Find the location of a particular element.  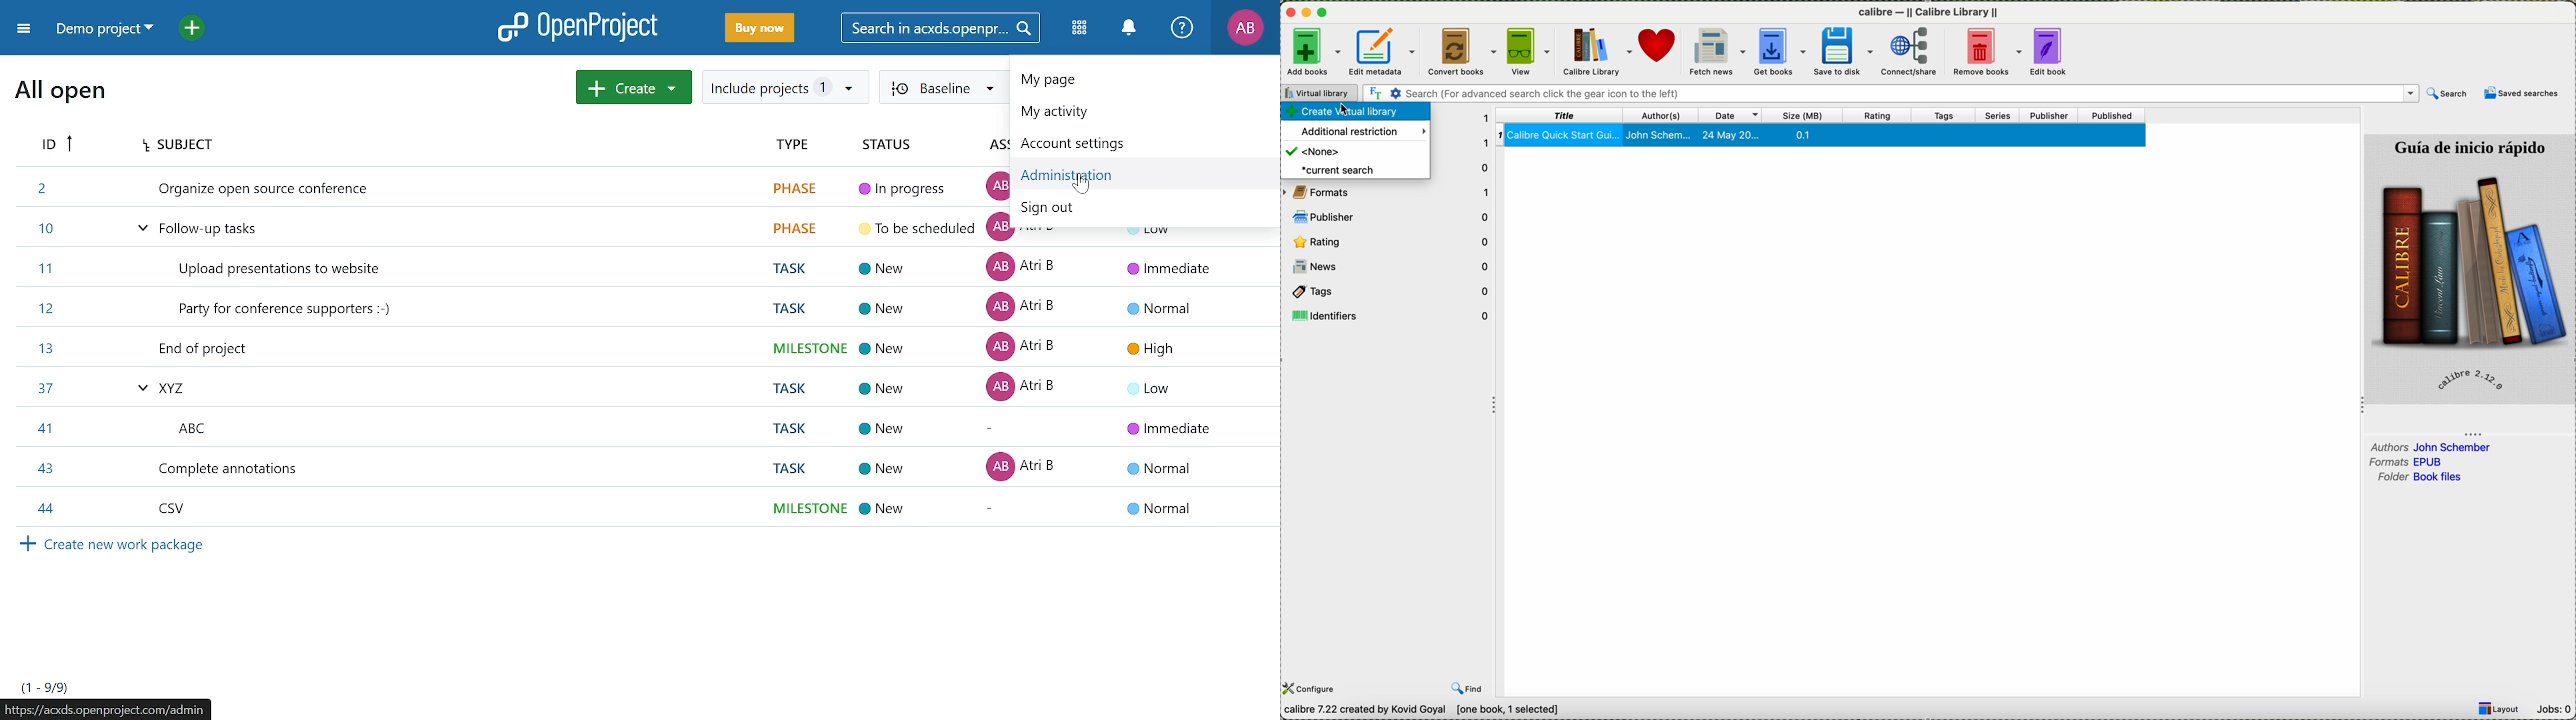

Create is located at coordinates (634, 87).